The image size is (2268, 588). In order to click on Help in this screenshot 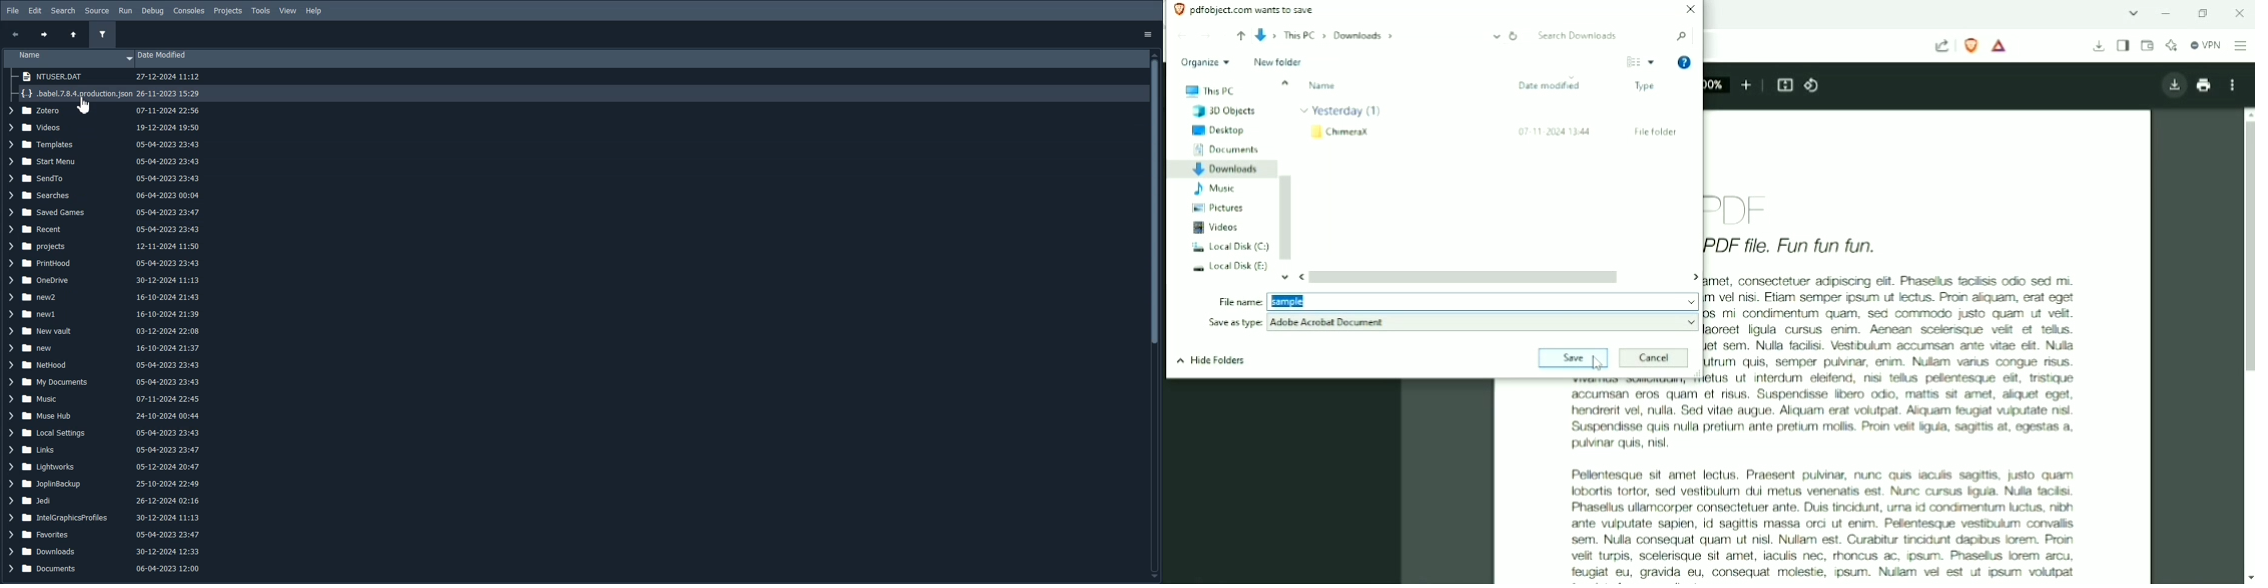, I will do `click(314, 11)`.